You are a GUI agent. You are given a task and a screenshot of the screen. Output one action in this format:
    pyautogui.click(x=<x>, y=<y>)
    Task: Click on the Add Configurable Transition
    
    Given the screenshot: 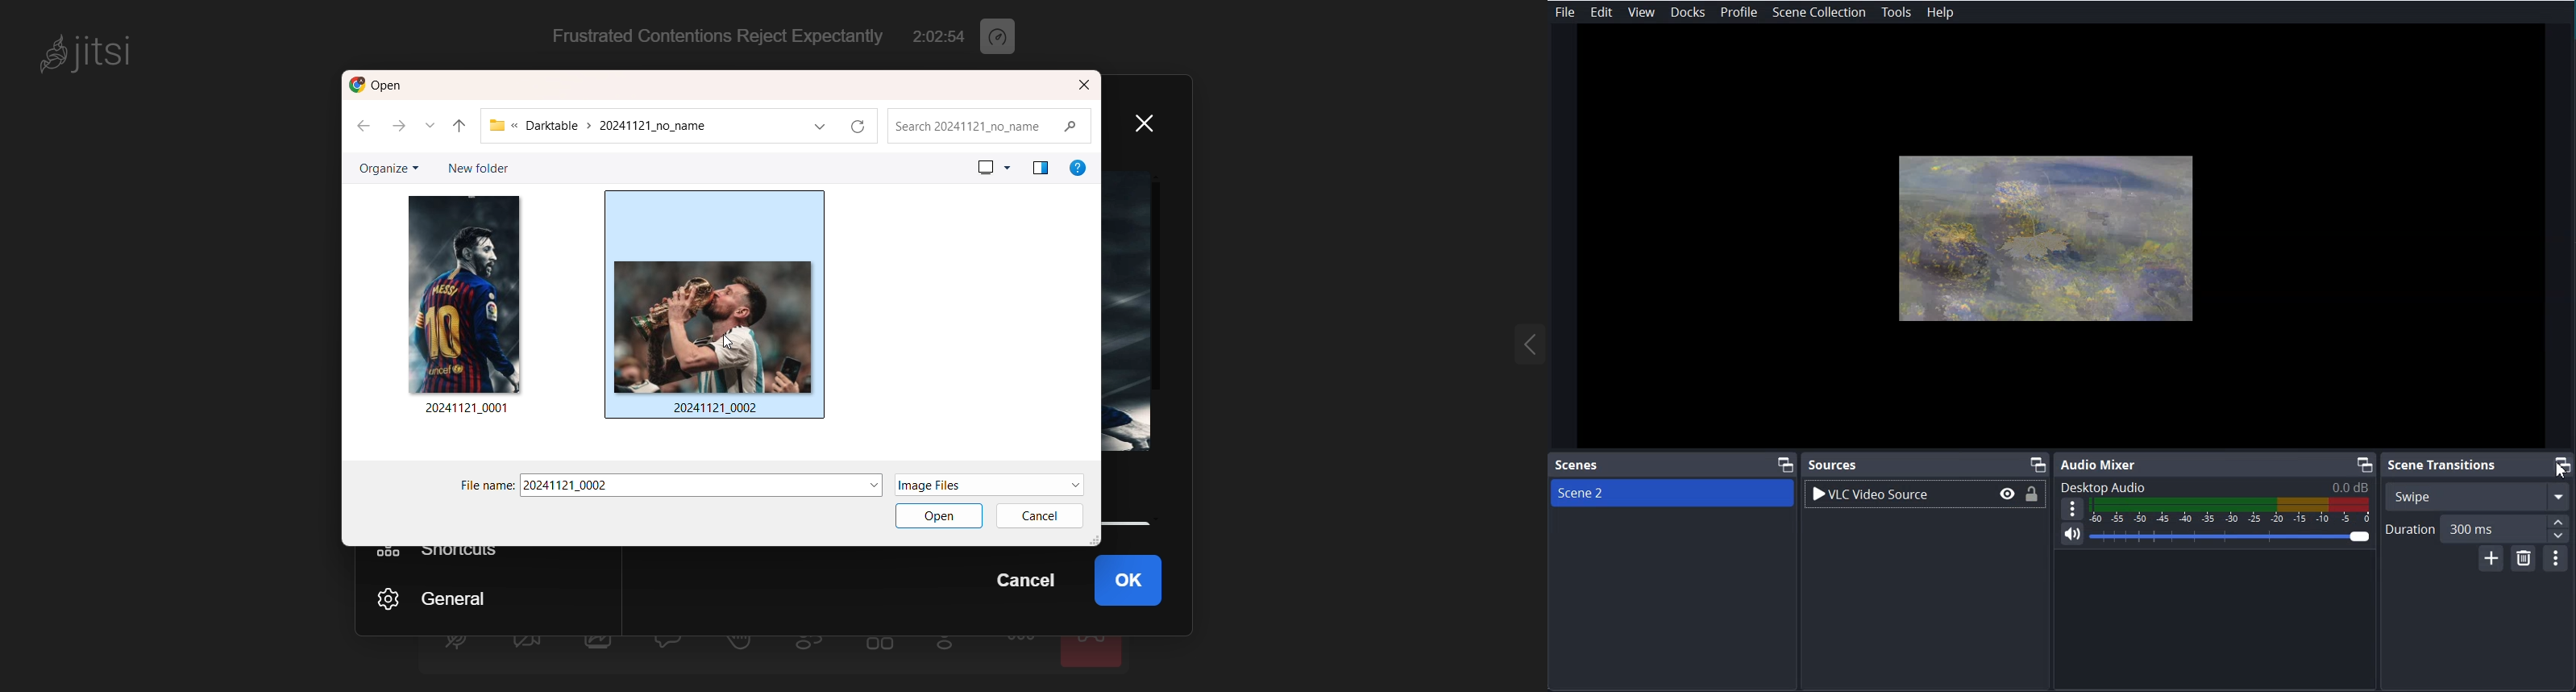 What is the action you would take?
    pyautogui.click(x=2496, y=563)
    